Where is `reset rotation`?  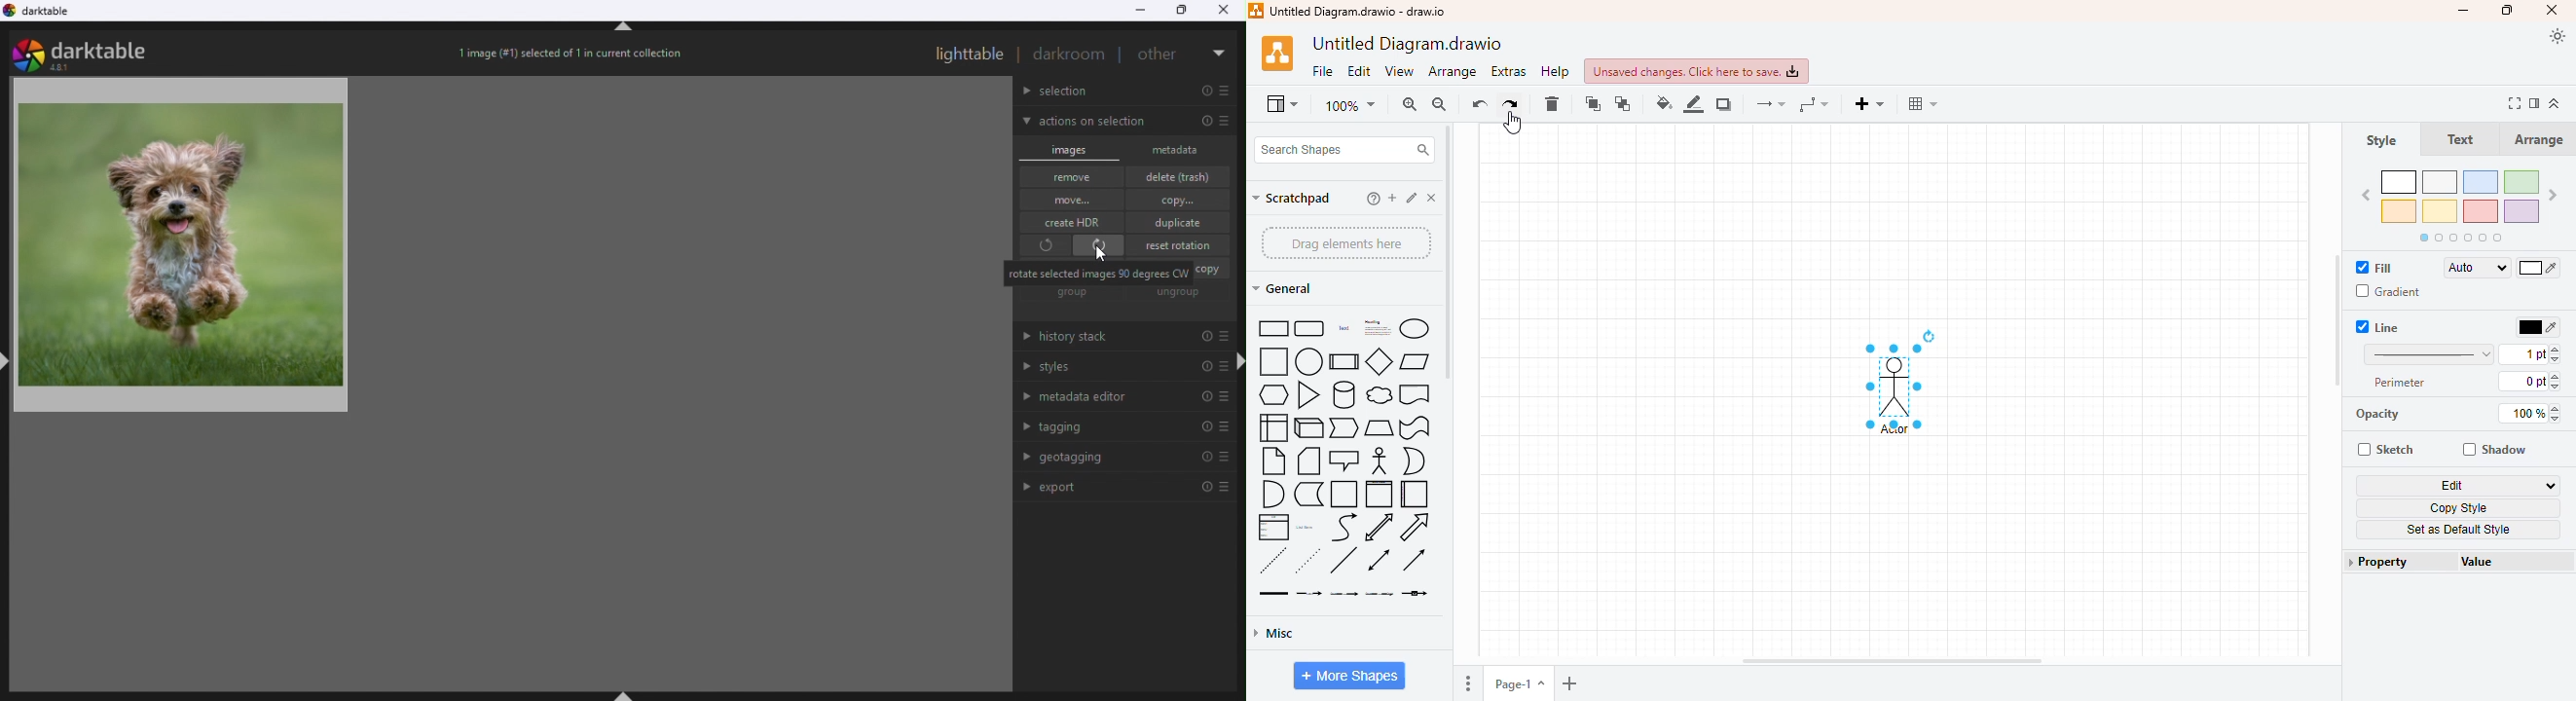 reset rotation is located at coordinates (1182, 244).